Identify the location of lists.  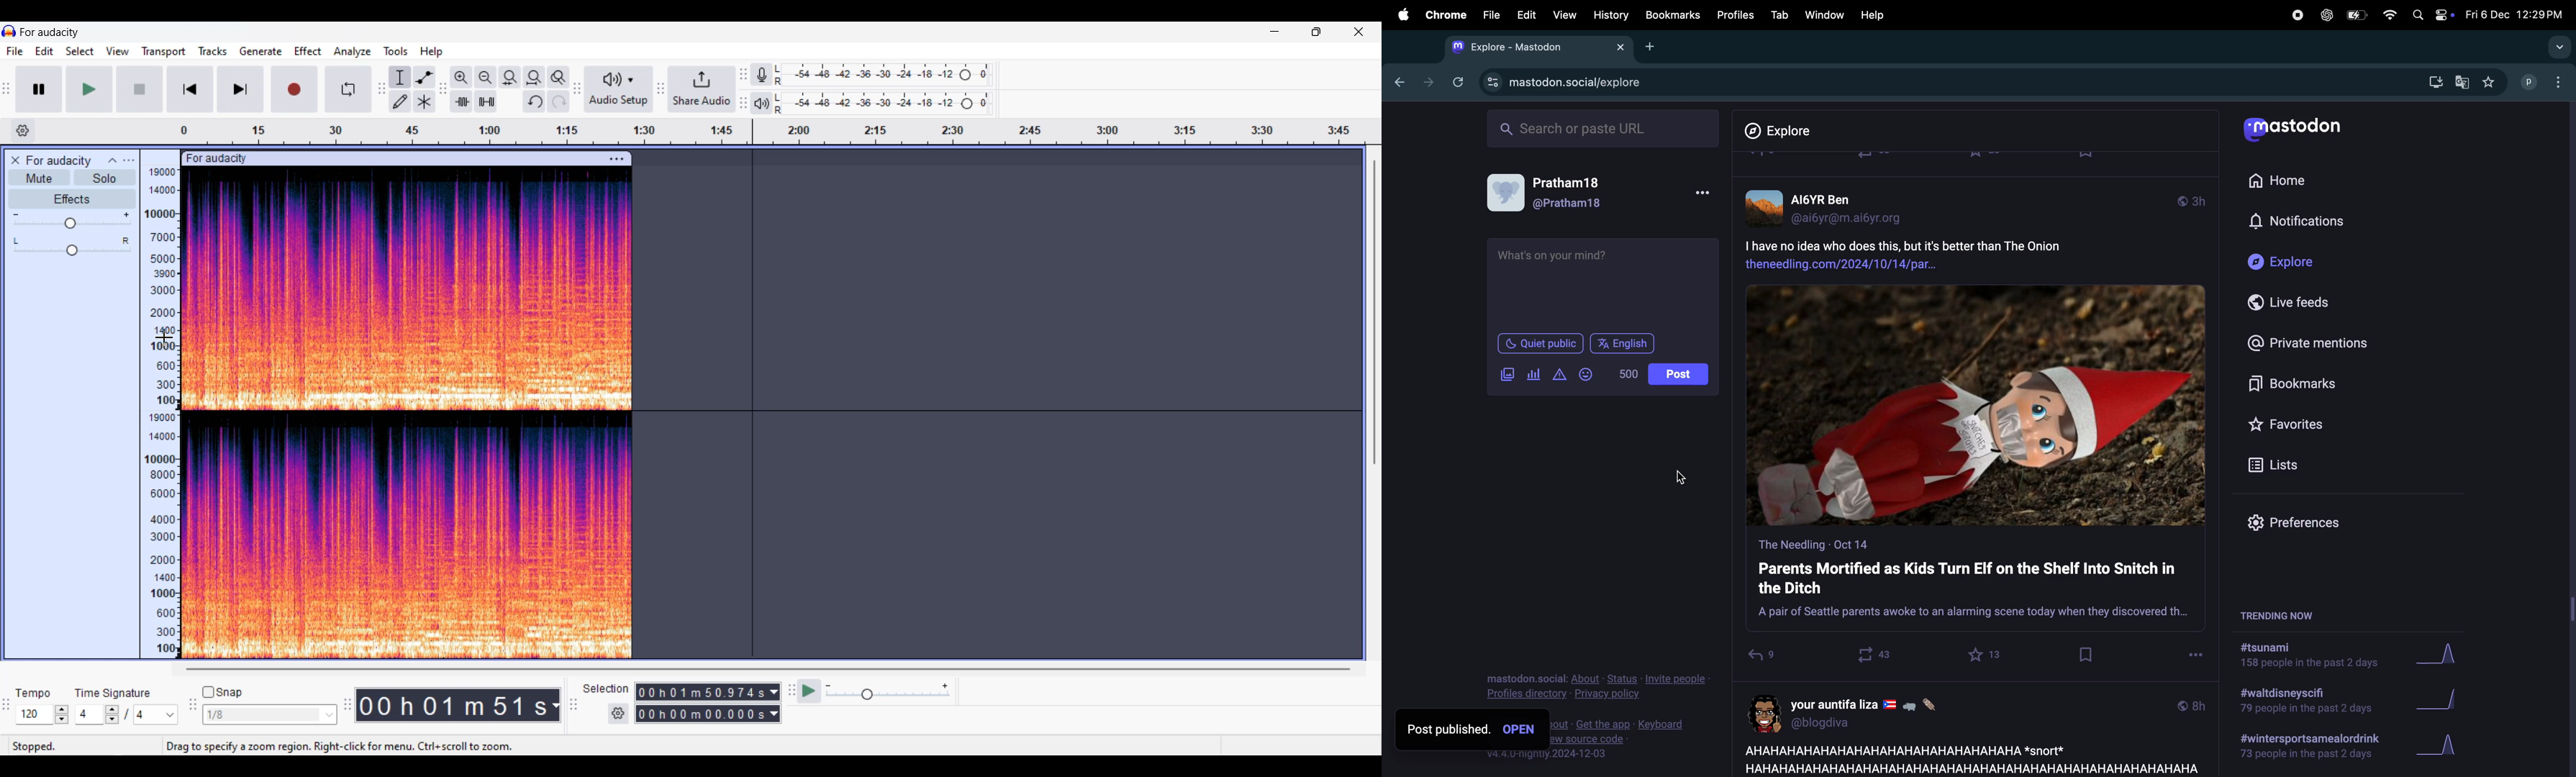
(2279, 464).